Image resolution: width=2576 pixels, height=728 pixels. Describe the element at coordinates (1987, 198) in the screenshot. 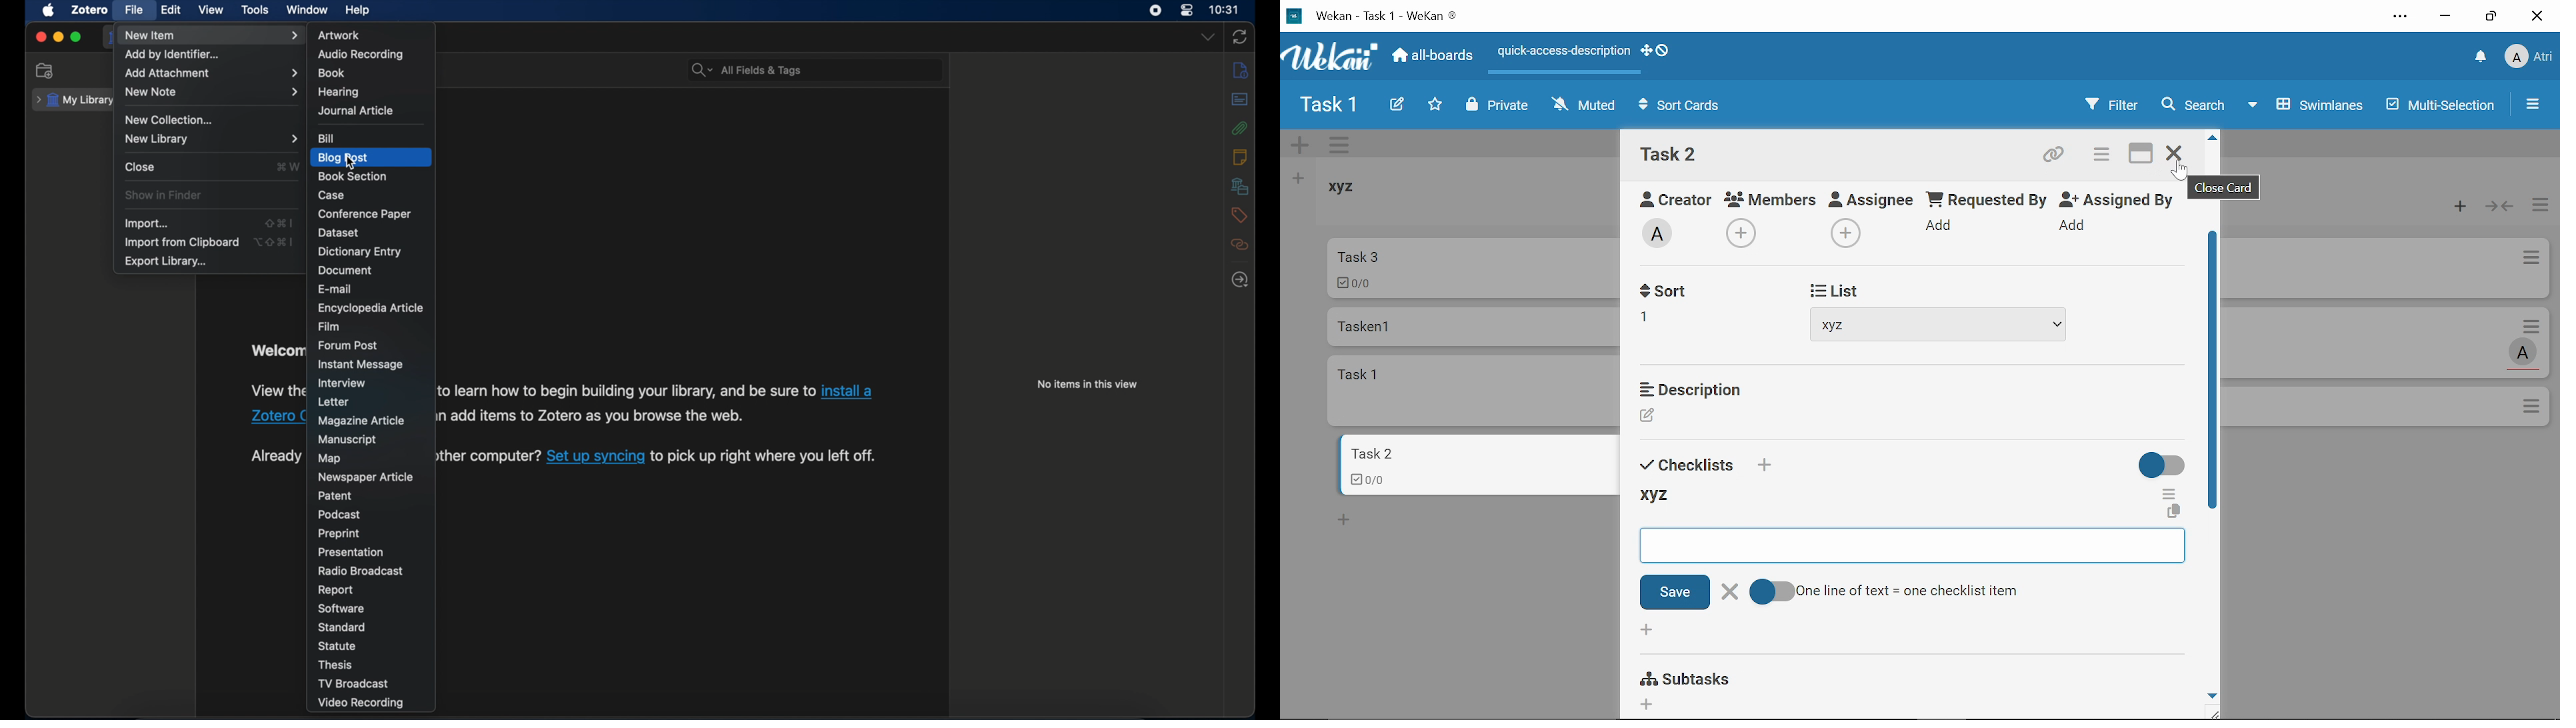

I see `Requested By` at that location.